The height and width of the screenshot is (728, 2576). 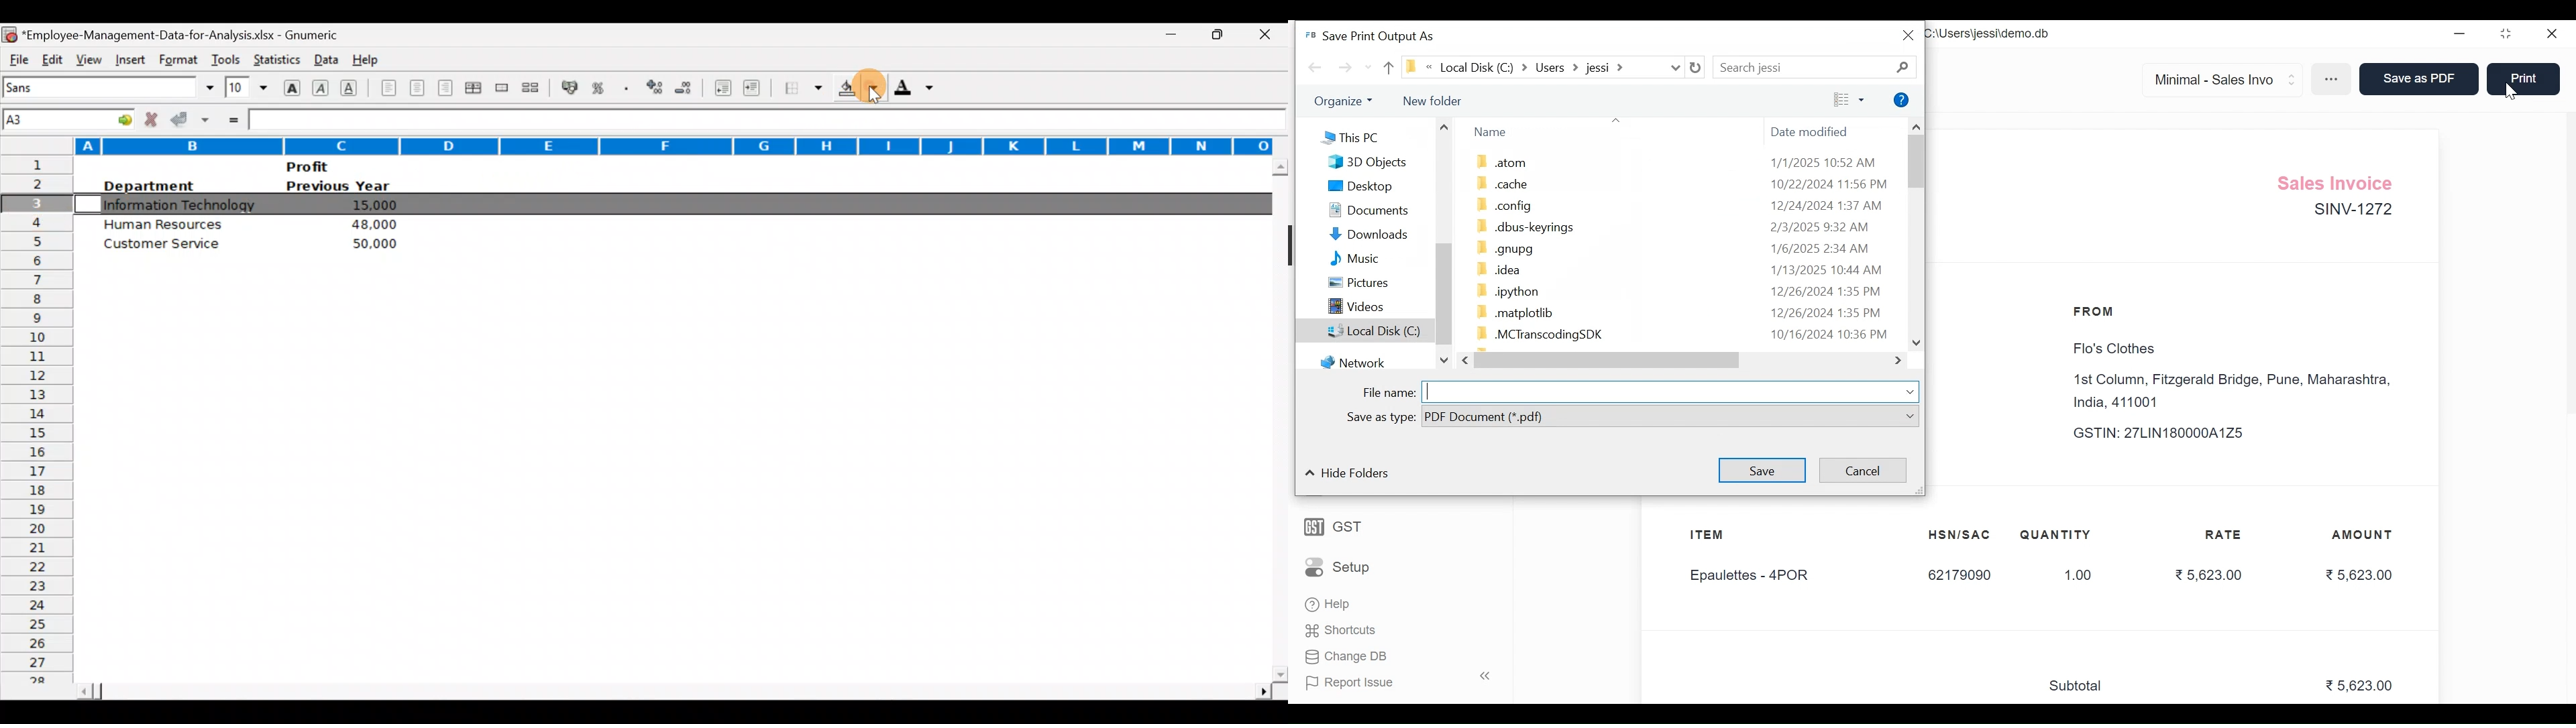 I want to click on 5,623.00, so click(x=2361, y=686).